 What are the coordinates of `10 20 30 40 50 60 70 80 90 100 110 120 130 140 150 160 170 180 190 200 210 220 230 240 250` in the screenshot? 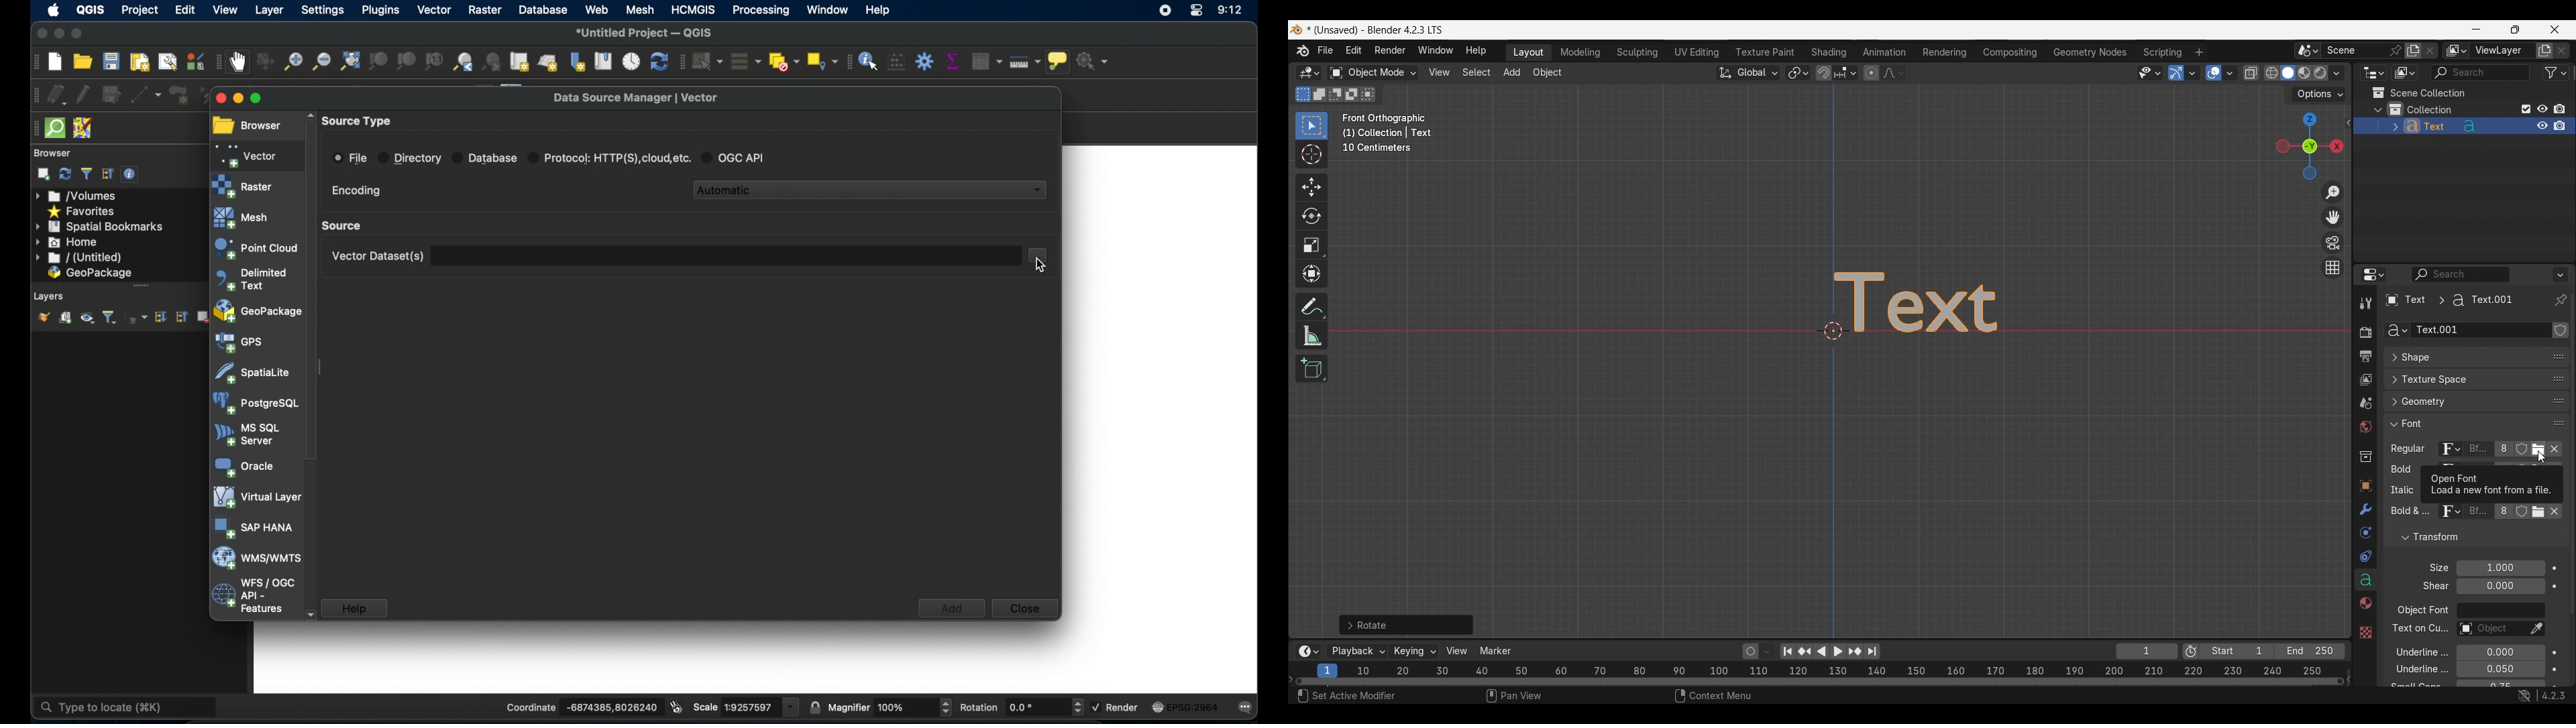 It's located at (1843, 669).